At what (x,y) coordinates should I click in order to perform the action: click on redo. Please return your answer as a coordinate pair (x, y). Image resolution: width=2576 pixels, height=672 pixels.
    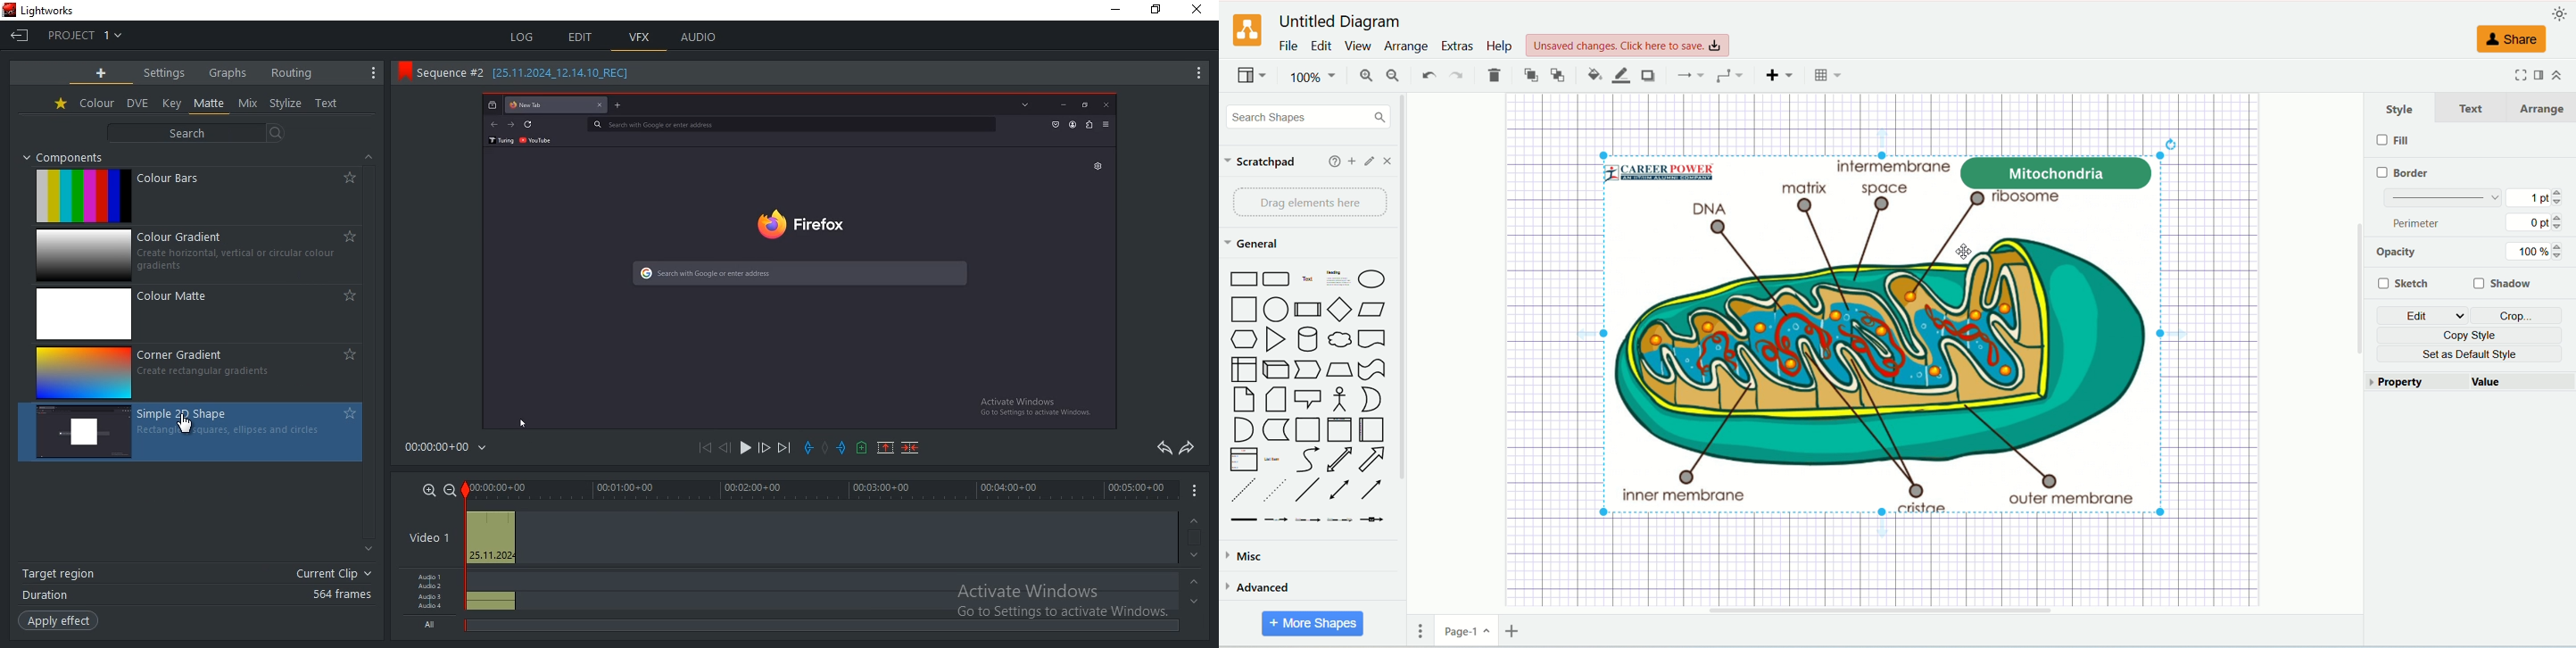
    Looking at the image, I should click on (1188, 447).